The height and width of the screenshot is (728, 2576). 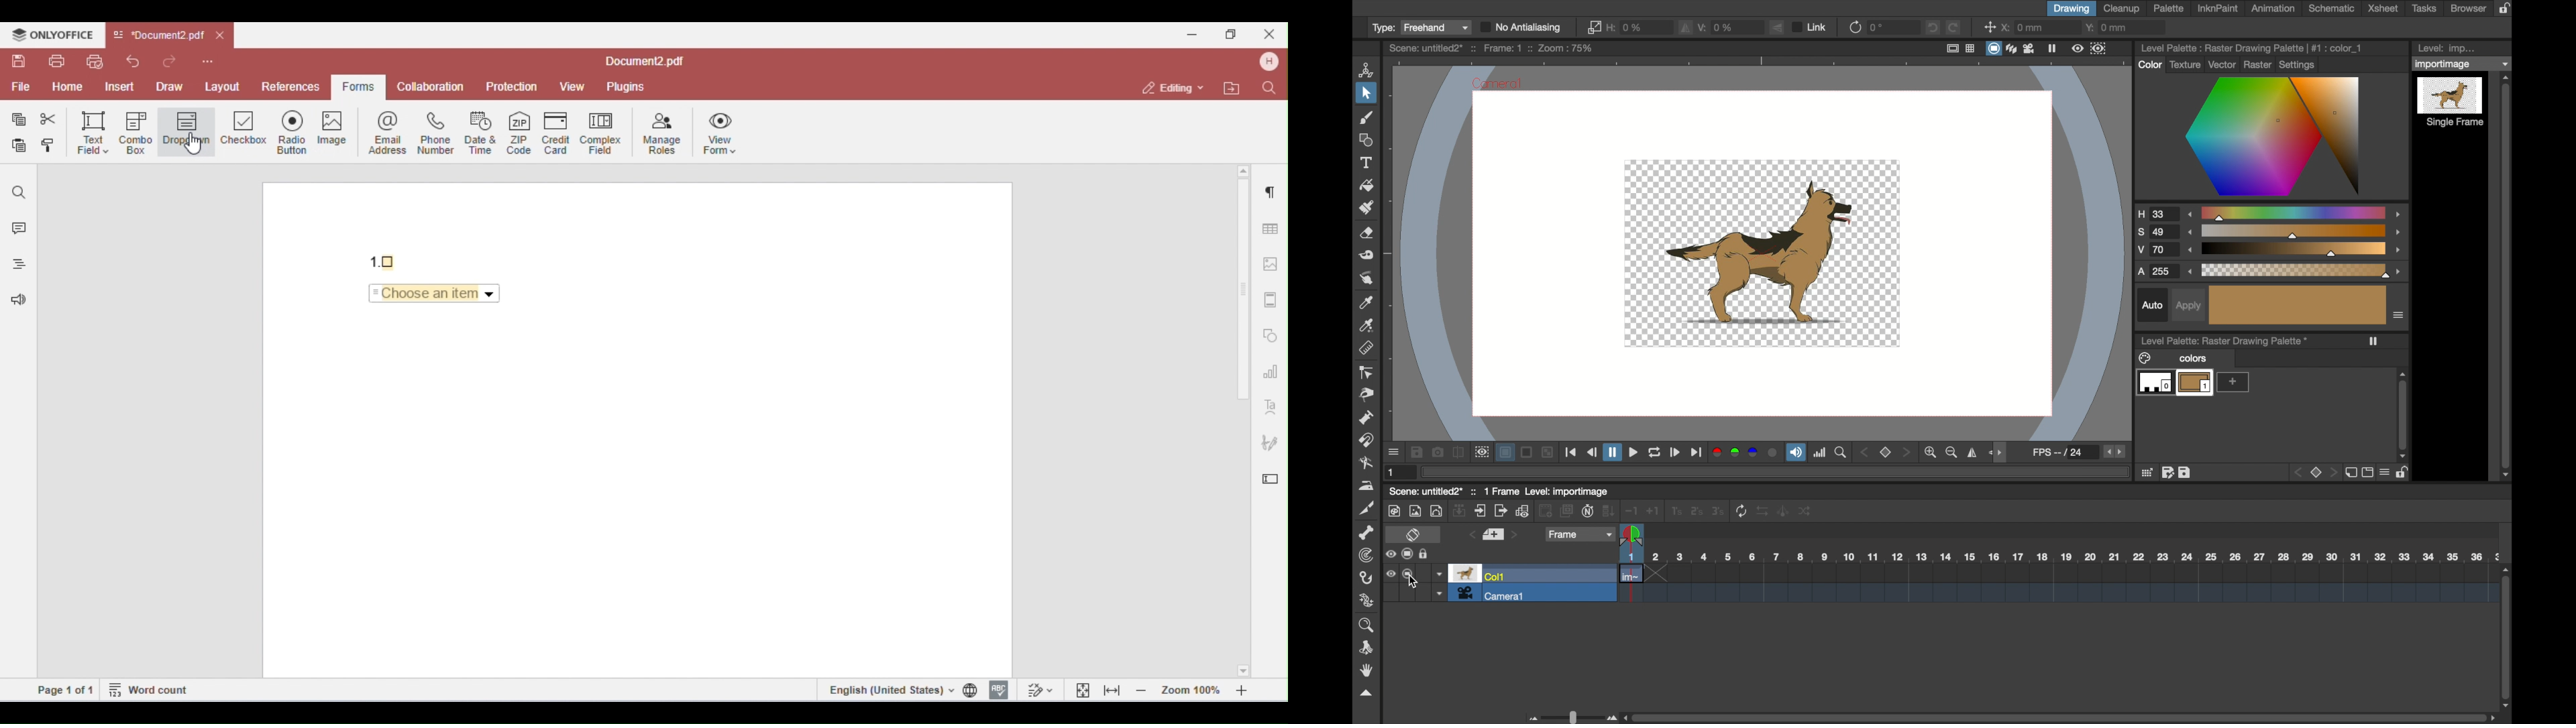 I want to click on histogram, so click(x=1821, y=453).